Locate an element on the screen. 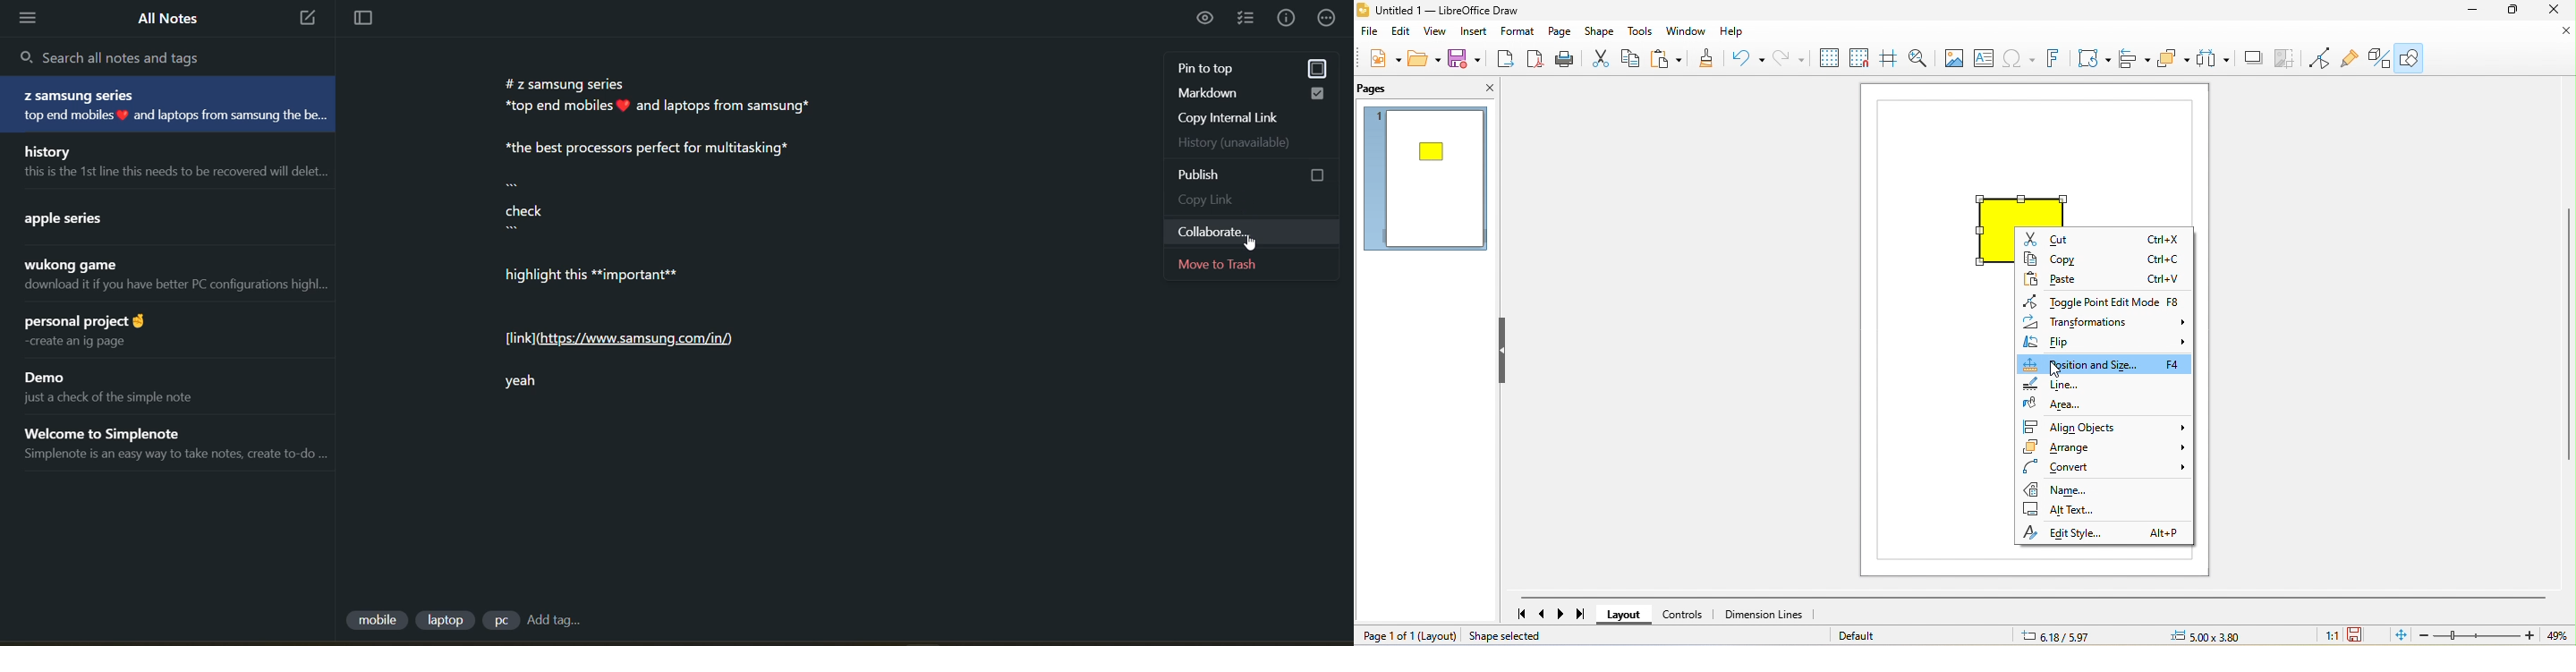 Image resolution: width=2576 pixels, height=672 pixels. page 1 of 1 is located at coordinates (1408, 636).